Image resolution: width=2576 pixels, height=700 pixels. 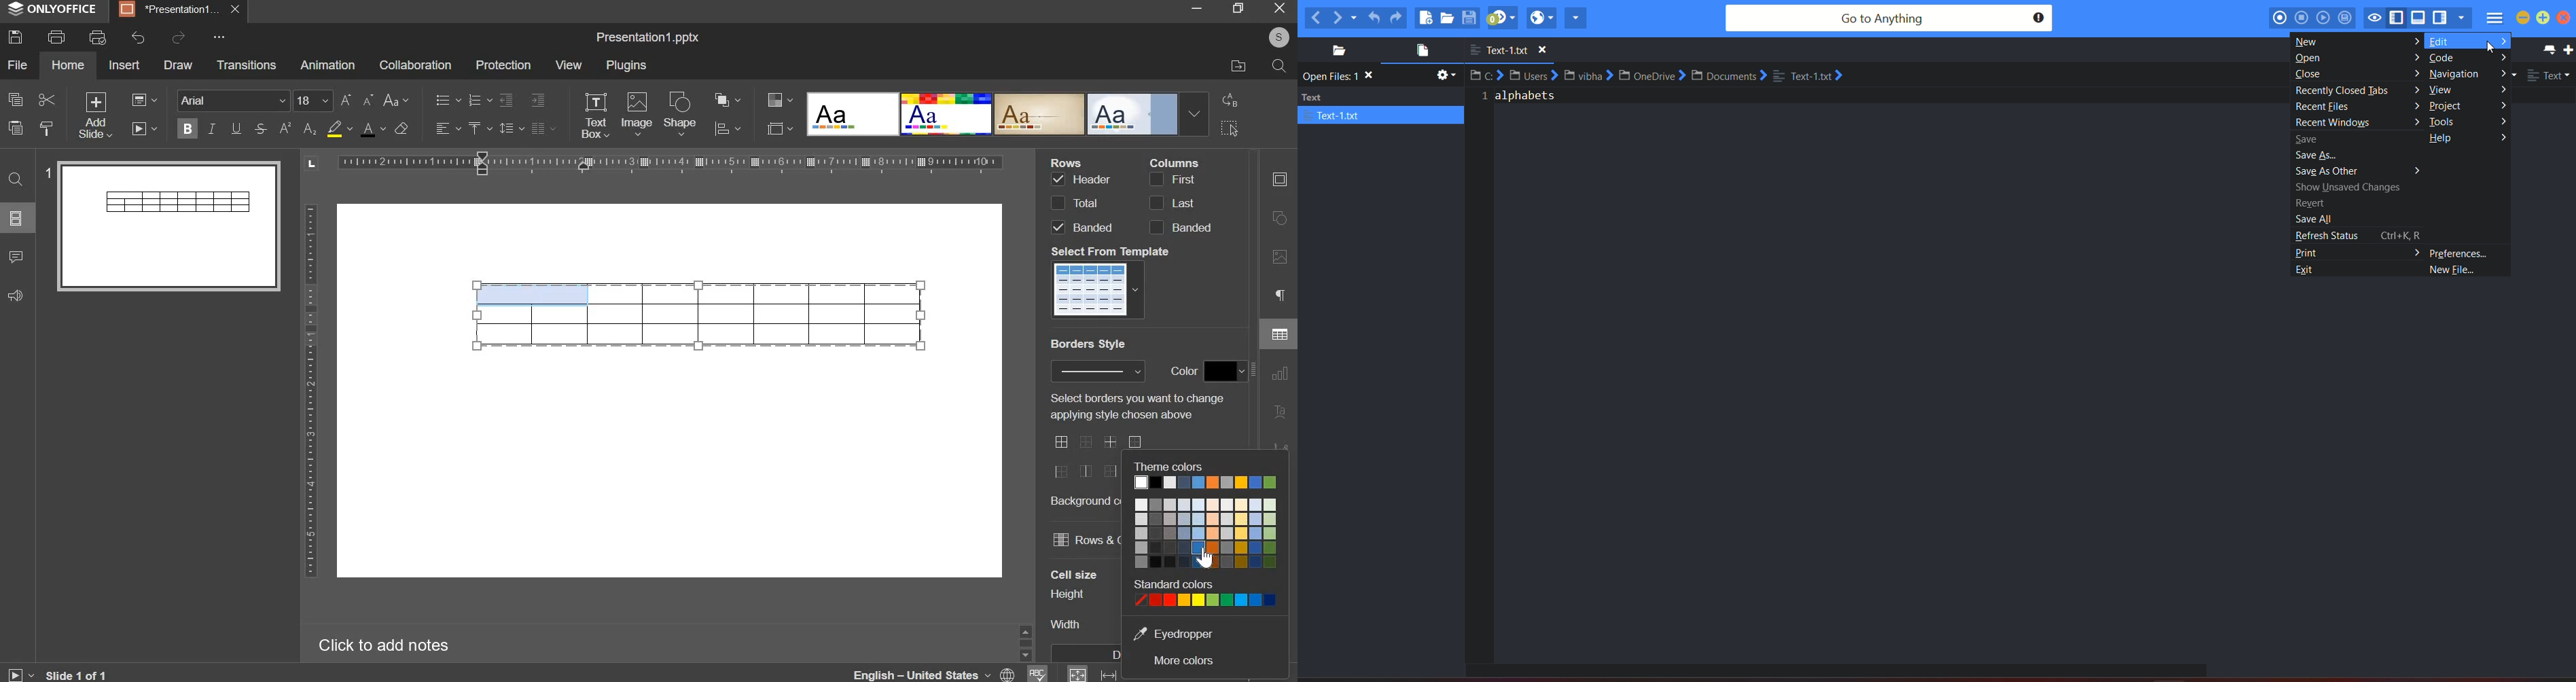 What do you see at coordinates (1425, 17) in the screenshot?
I see `new file` at bounding box center [1425, 17].